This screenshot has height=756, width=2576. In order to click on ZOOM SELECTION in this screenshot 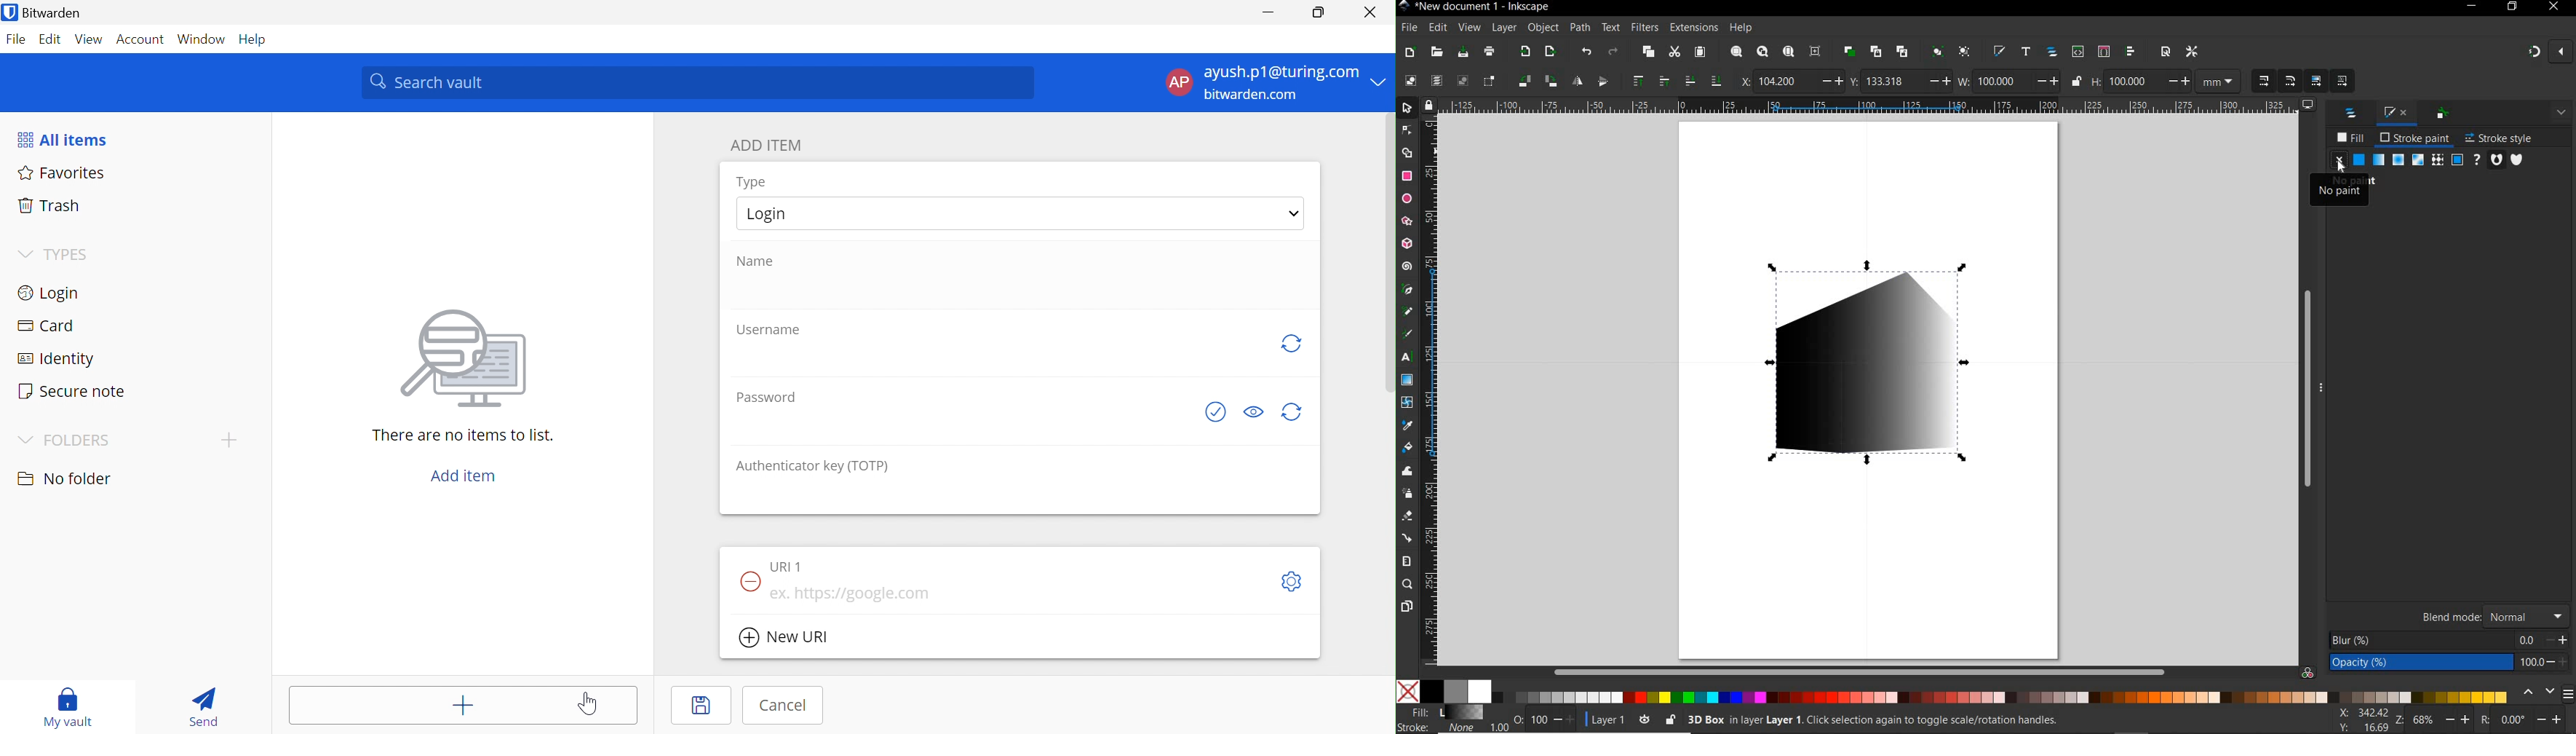, I will do `click(1736, 51)`.